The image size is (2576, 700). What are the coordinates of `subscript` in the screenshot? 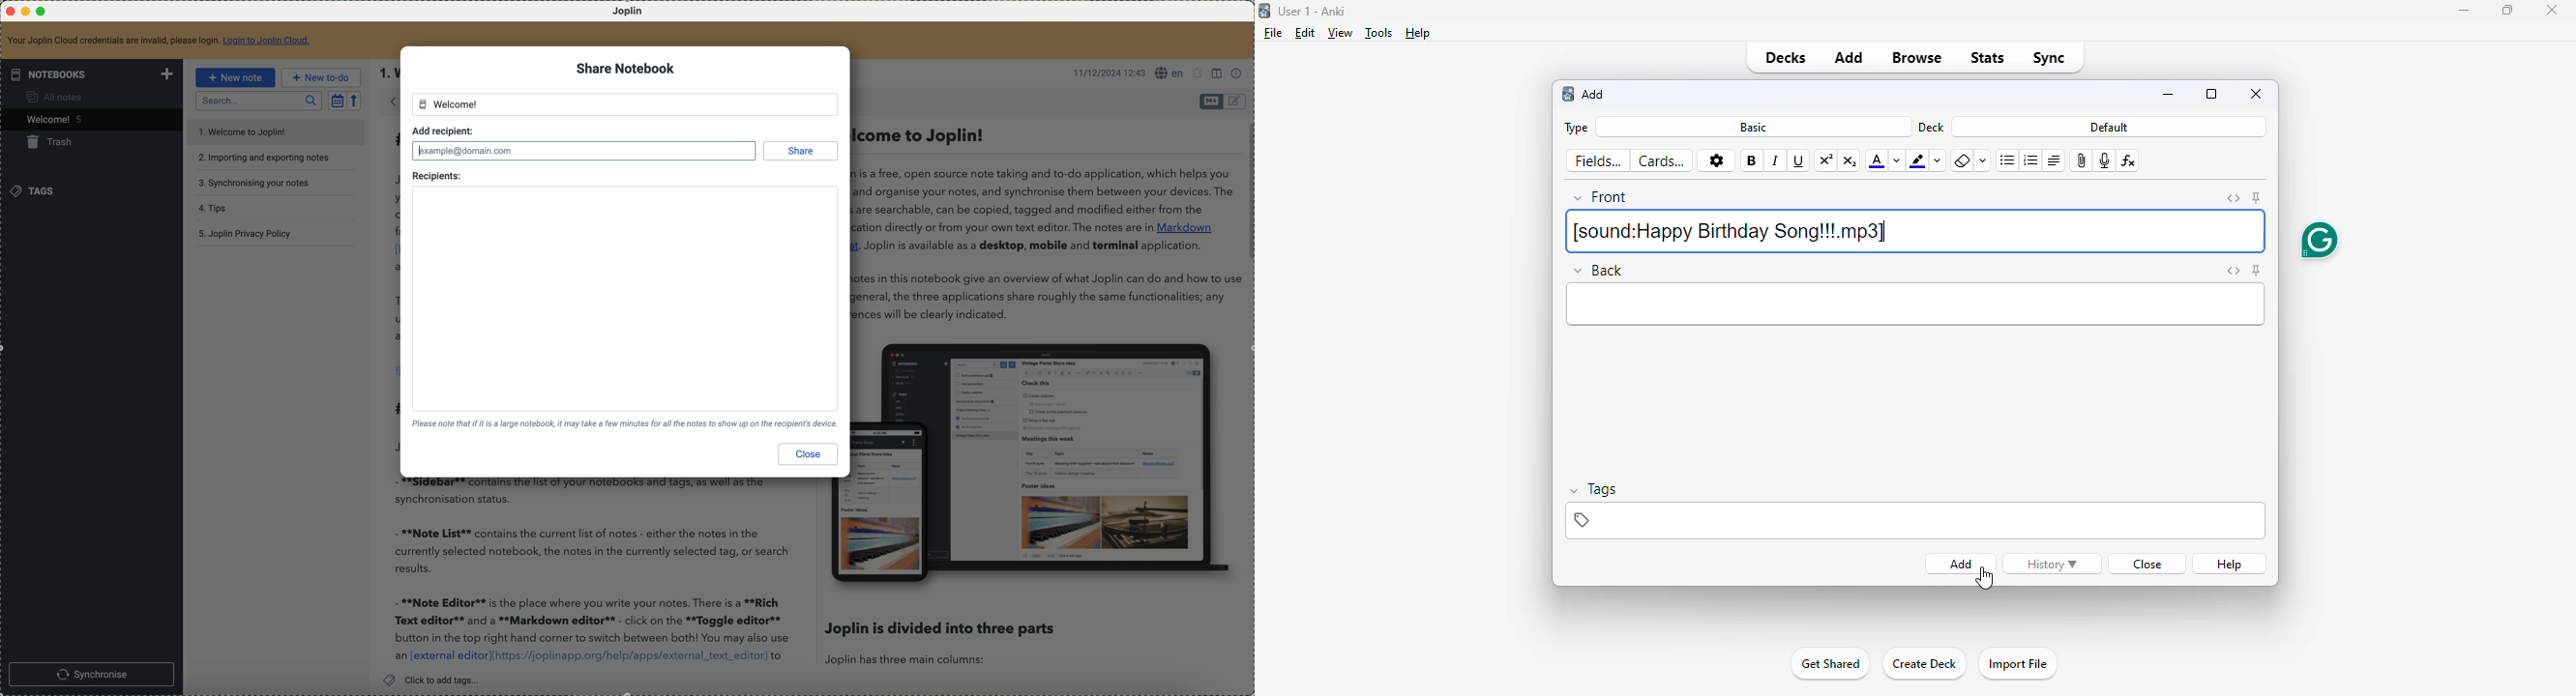 It's located at (1851, 160).